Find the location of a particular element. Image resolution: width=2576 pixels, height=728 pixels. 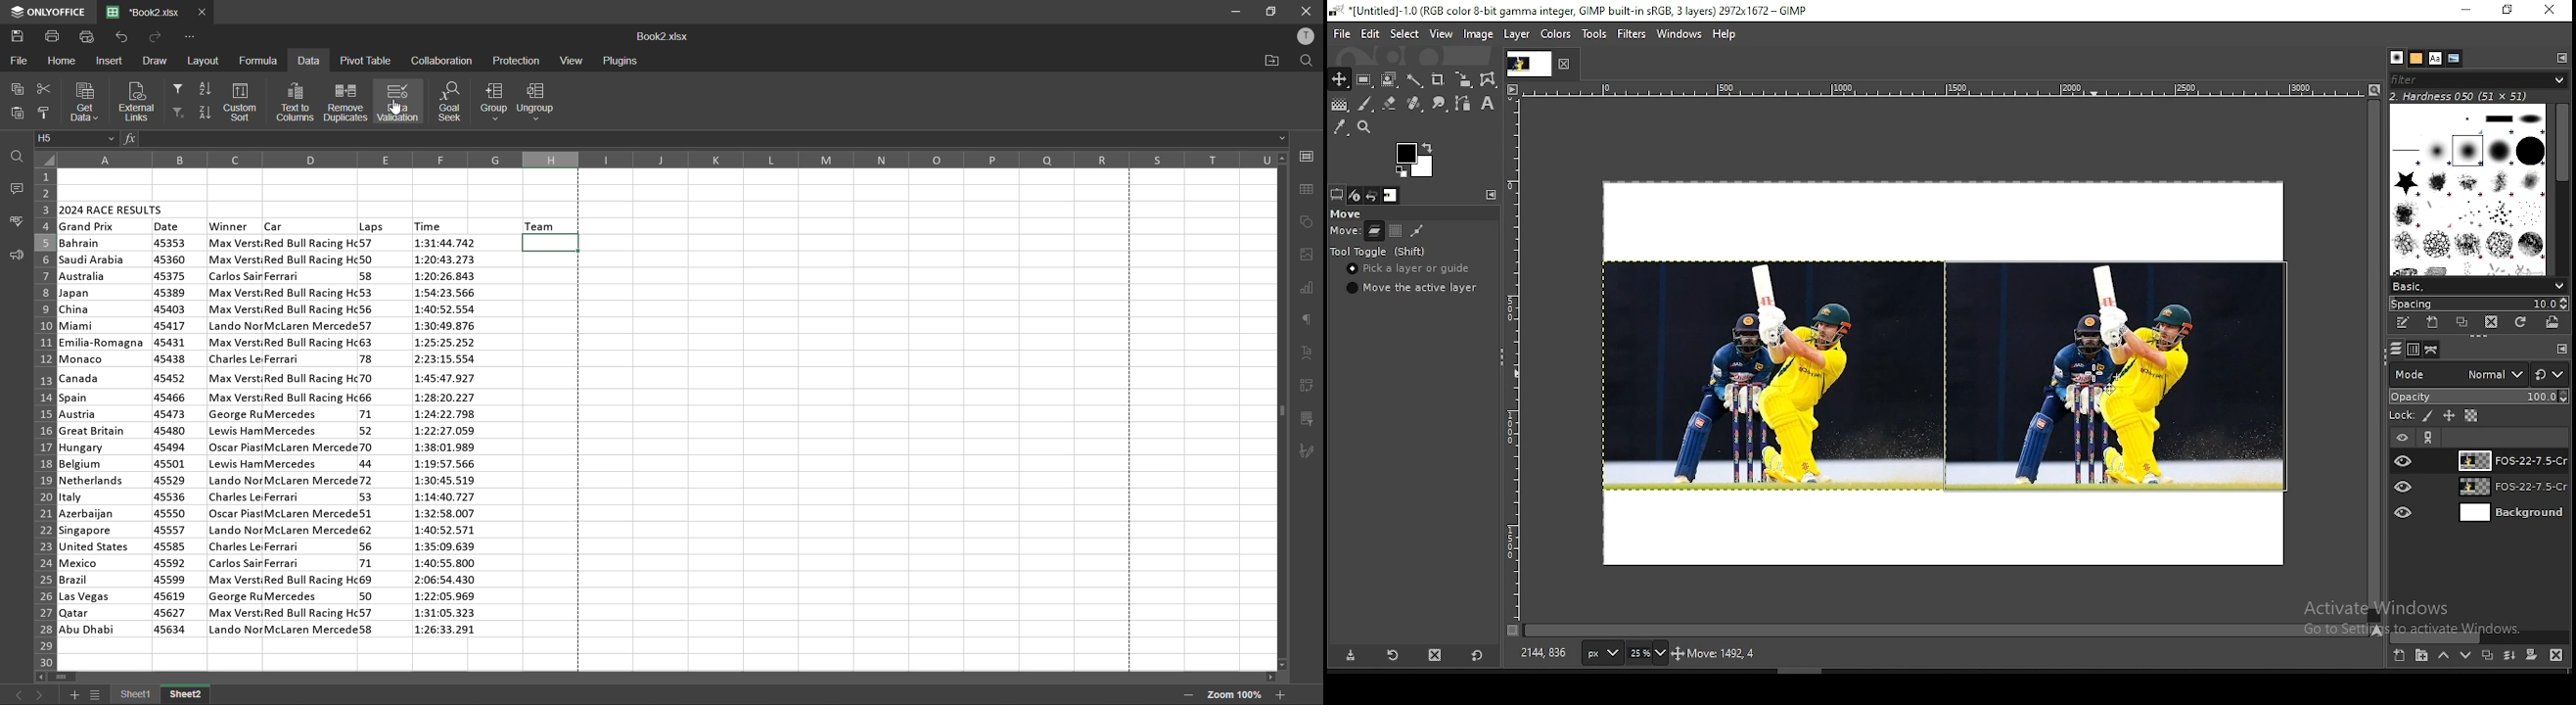

brush presets is located at coordinates (2478, 285).